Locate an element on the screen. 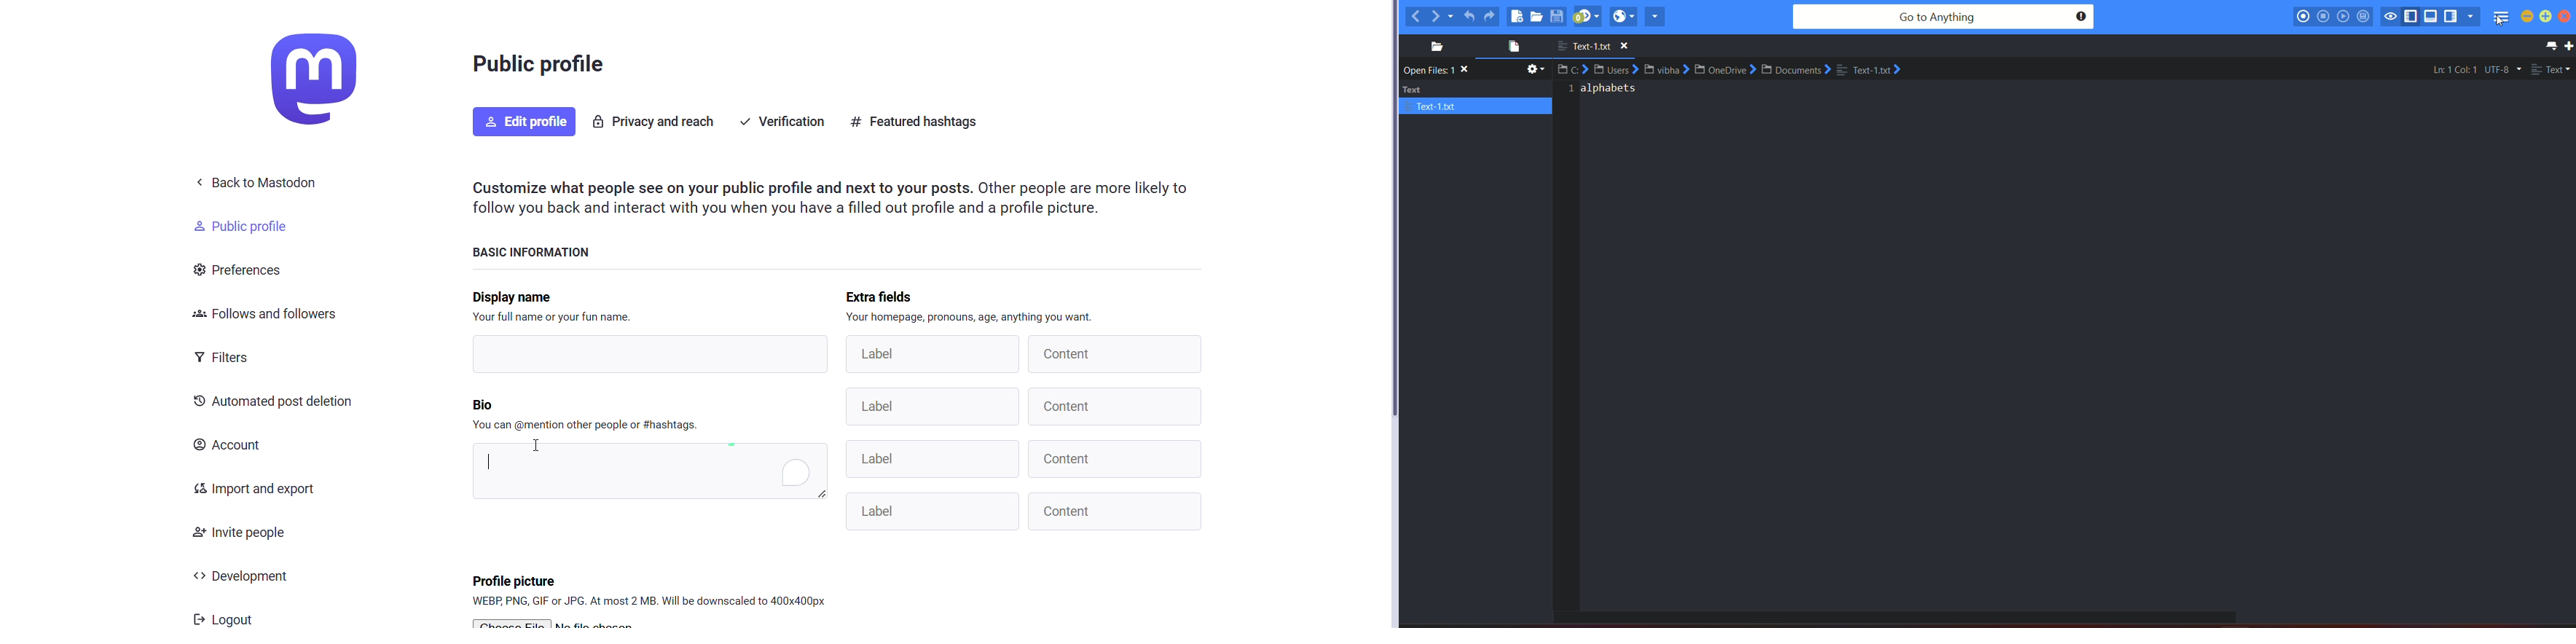  Label is located at coordinates (932, 460).